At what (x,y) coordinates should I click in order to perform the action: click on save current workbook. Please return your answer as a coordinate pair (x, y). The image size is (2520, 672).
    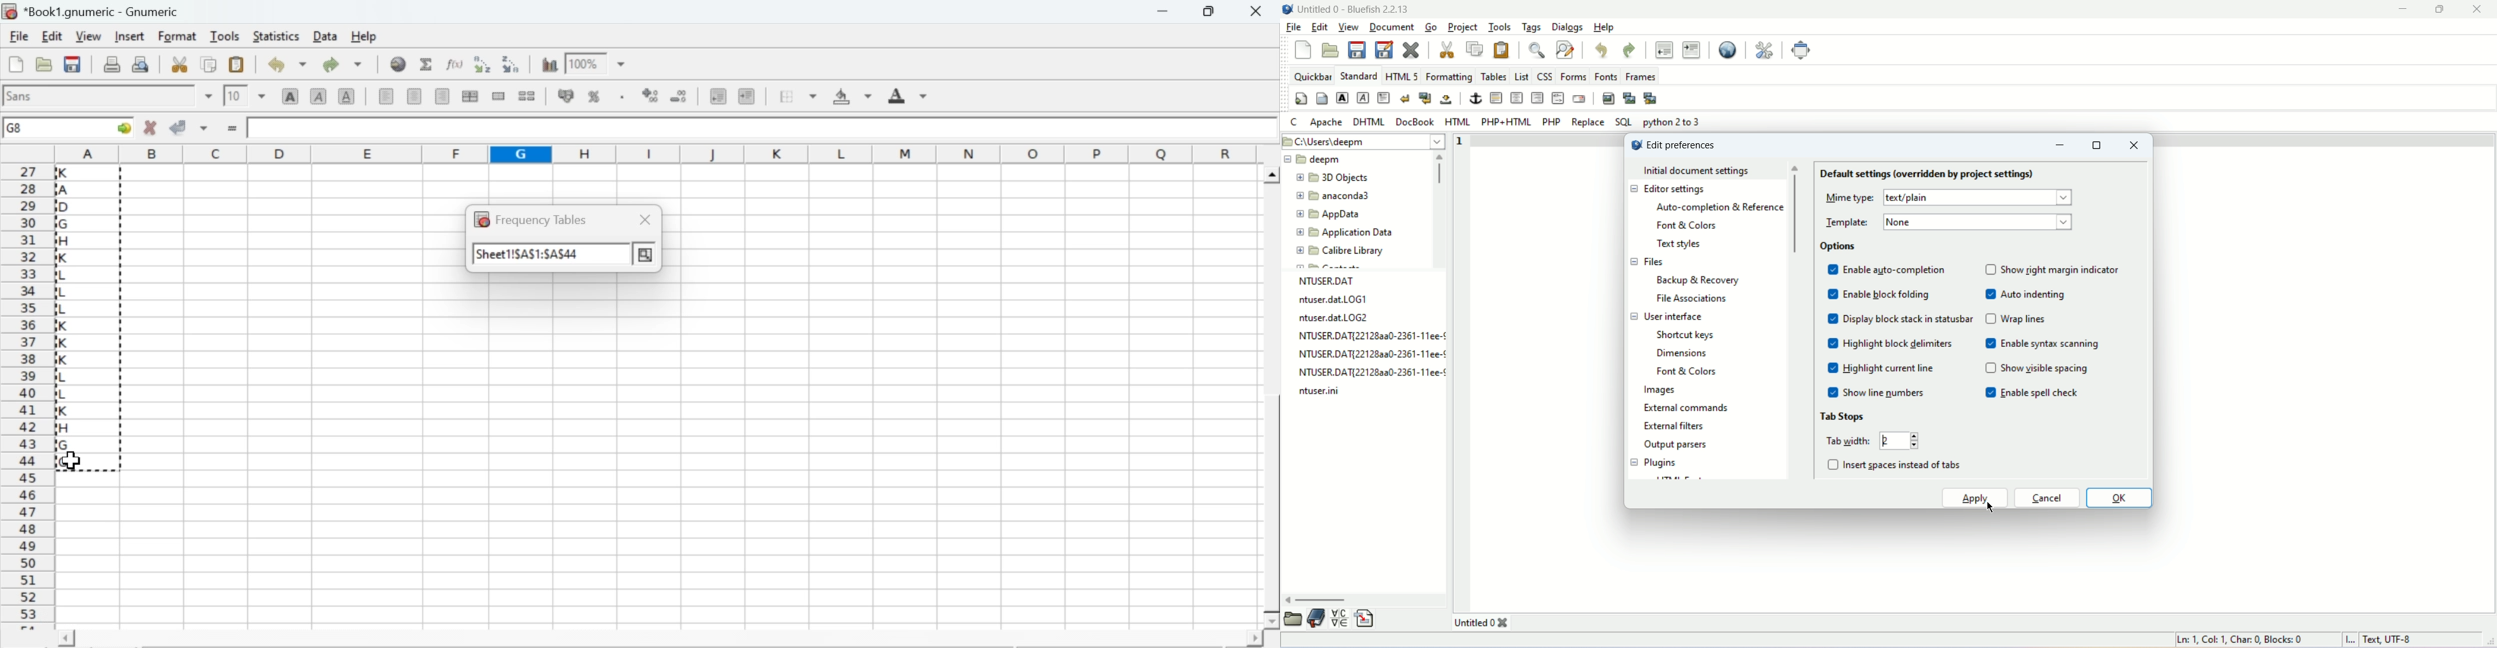
    Looking at the image, I should click on (73, 64).